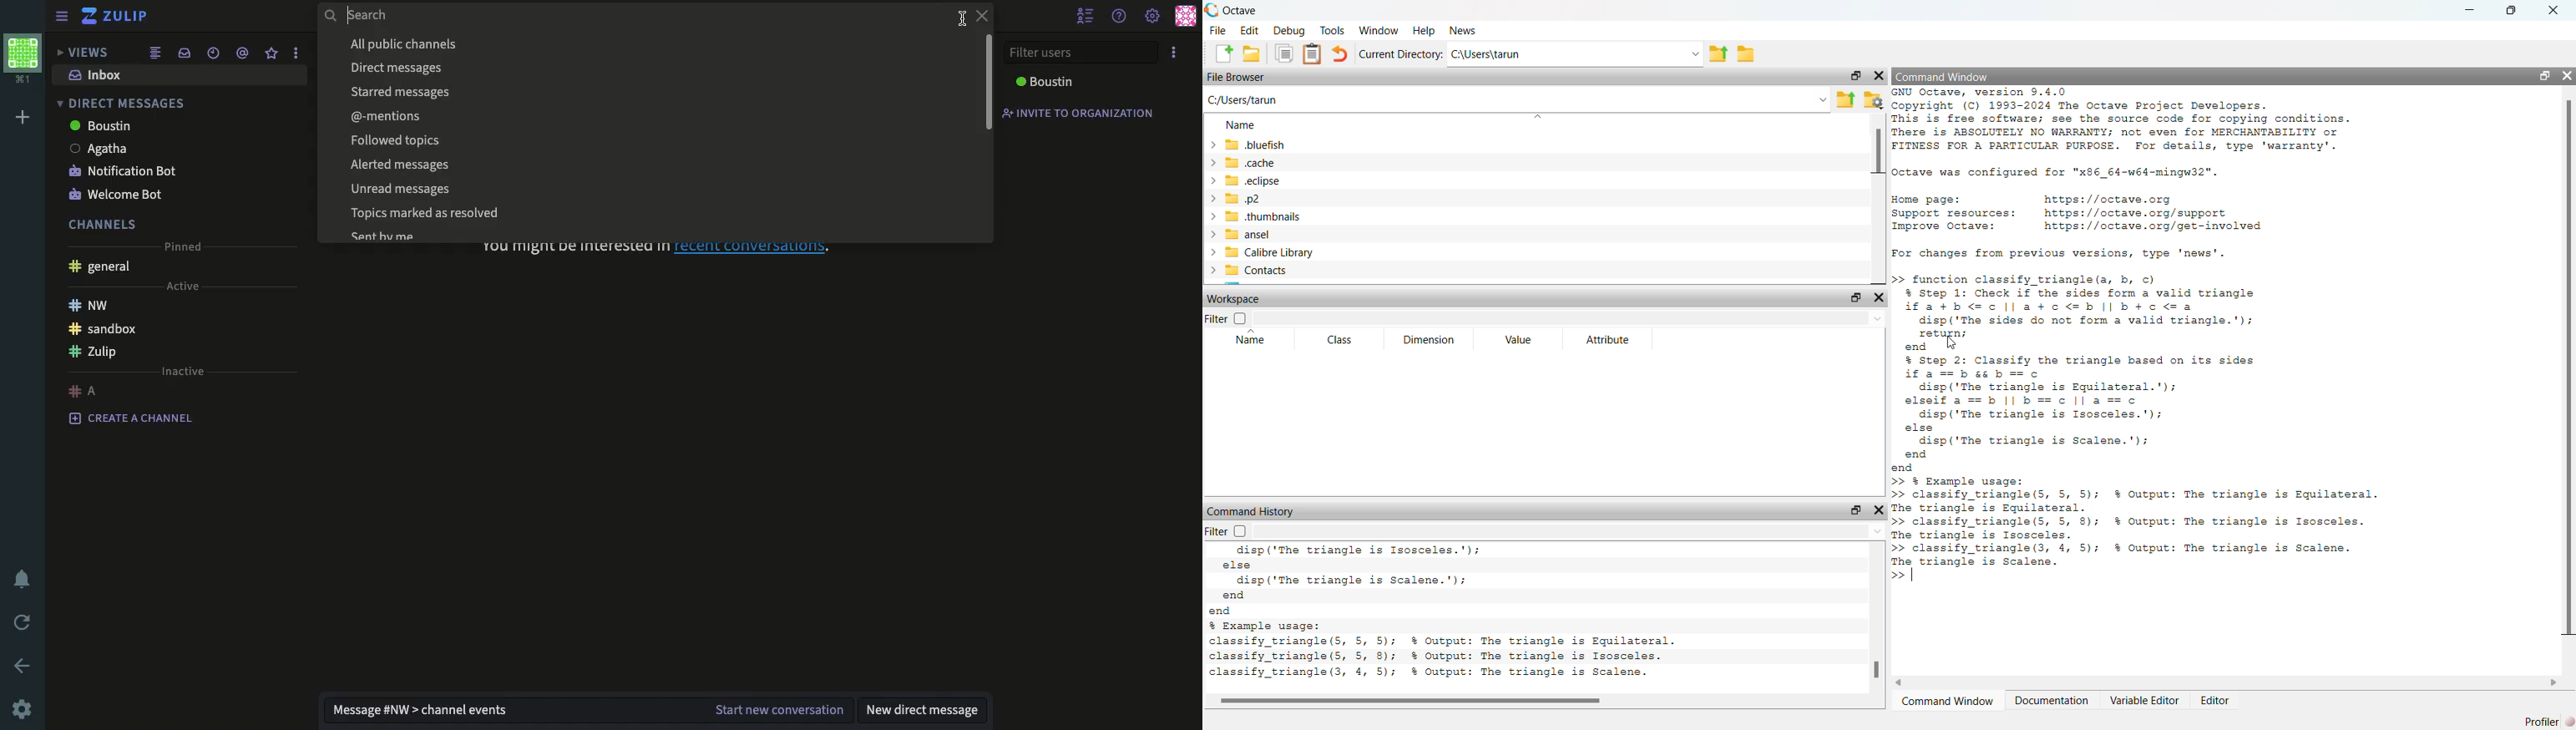  Describe the element at coordinates (959, 21) in the screenshot. I see `cursor` at that location.